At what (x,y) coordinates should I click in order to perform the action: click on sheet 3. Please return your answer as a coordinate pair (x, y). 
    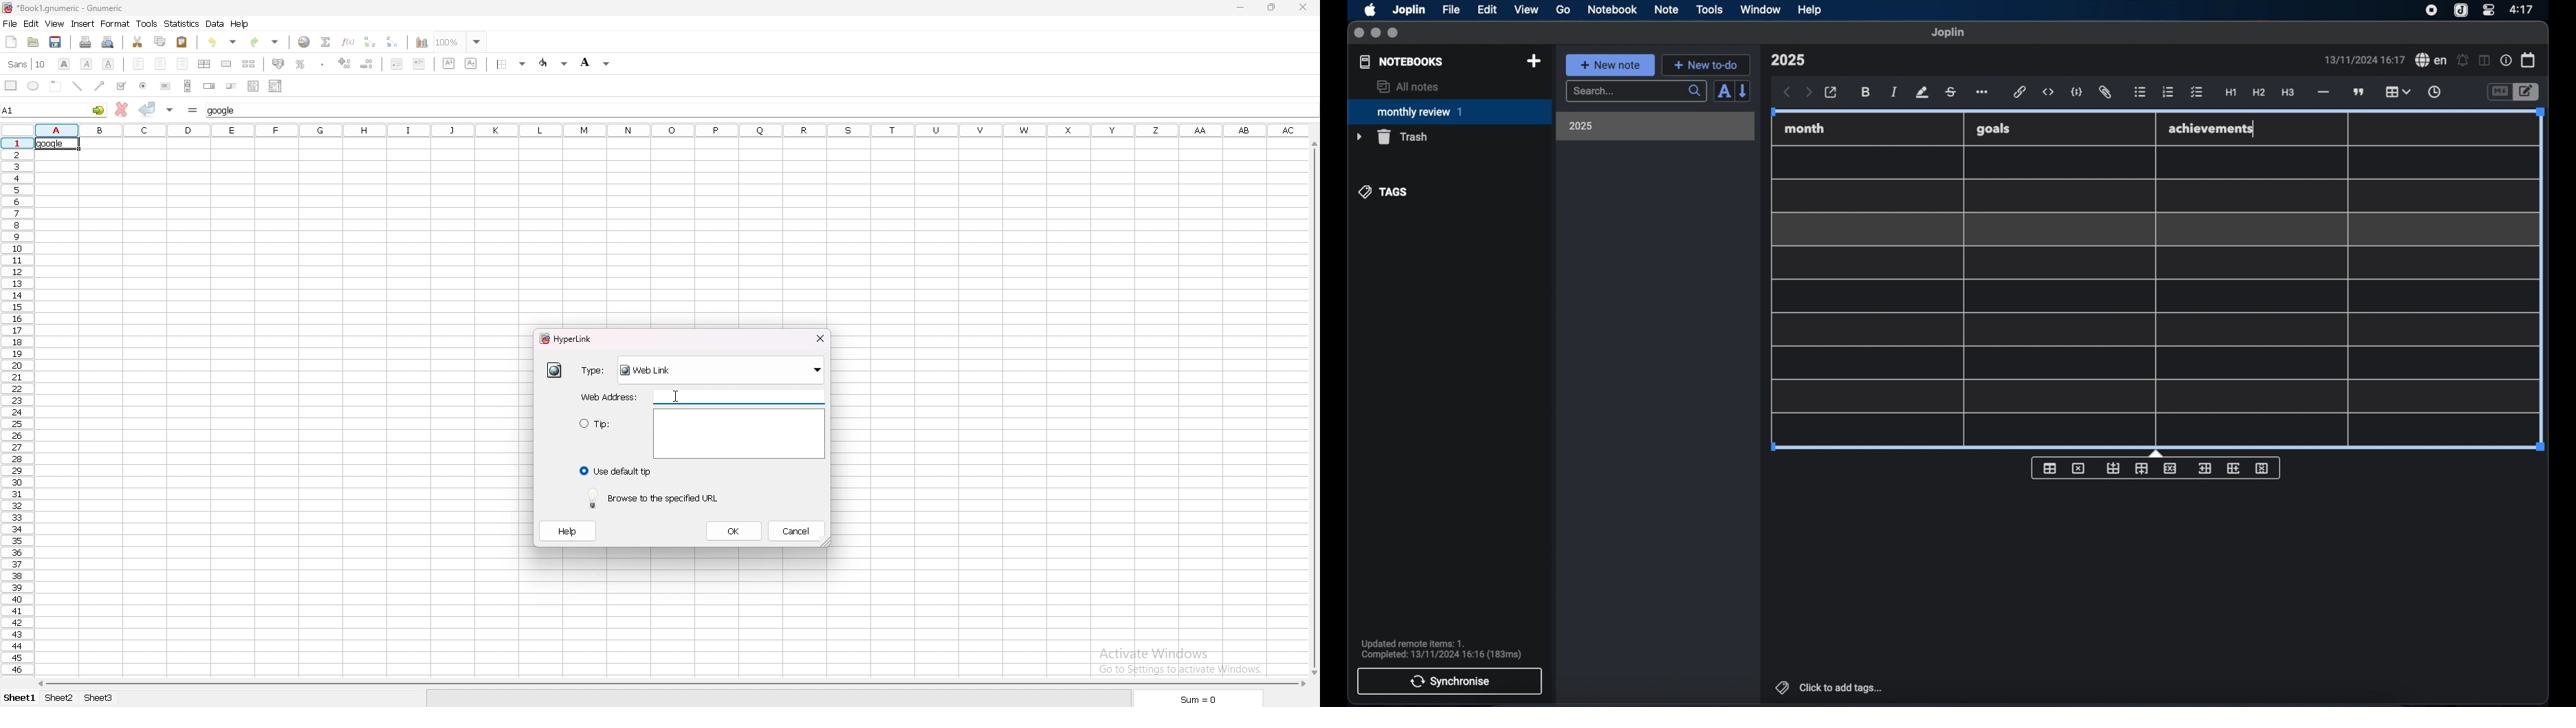
    Looking at the image, I should click on (109, 699).